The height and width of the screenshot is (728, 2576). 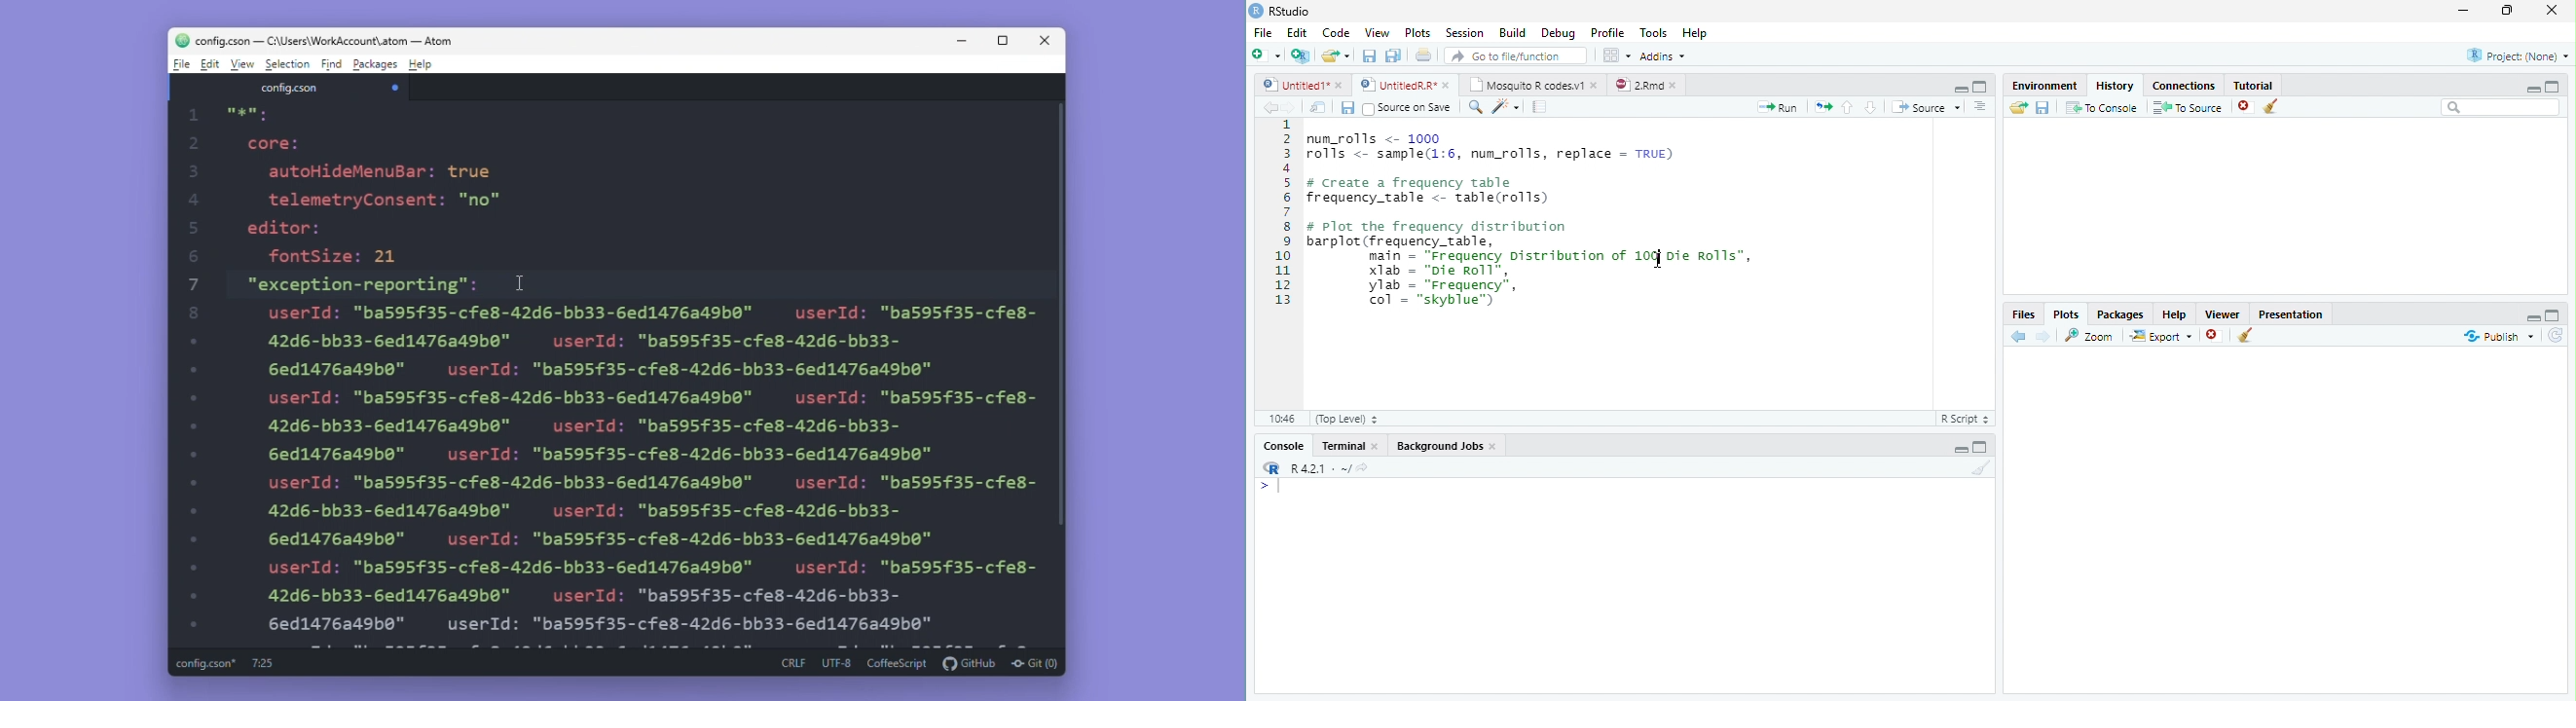 I want to click on View, so click(x=1378, y=31).